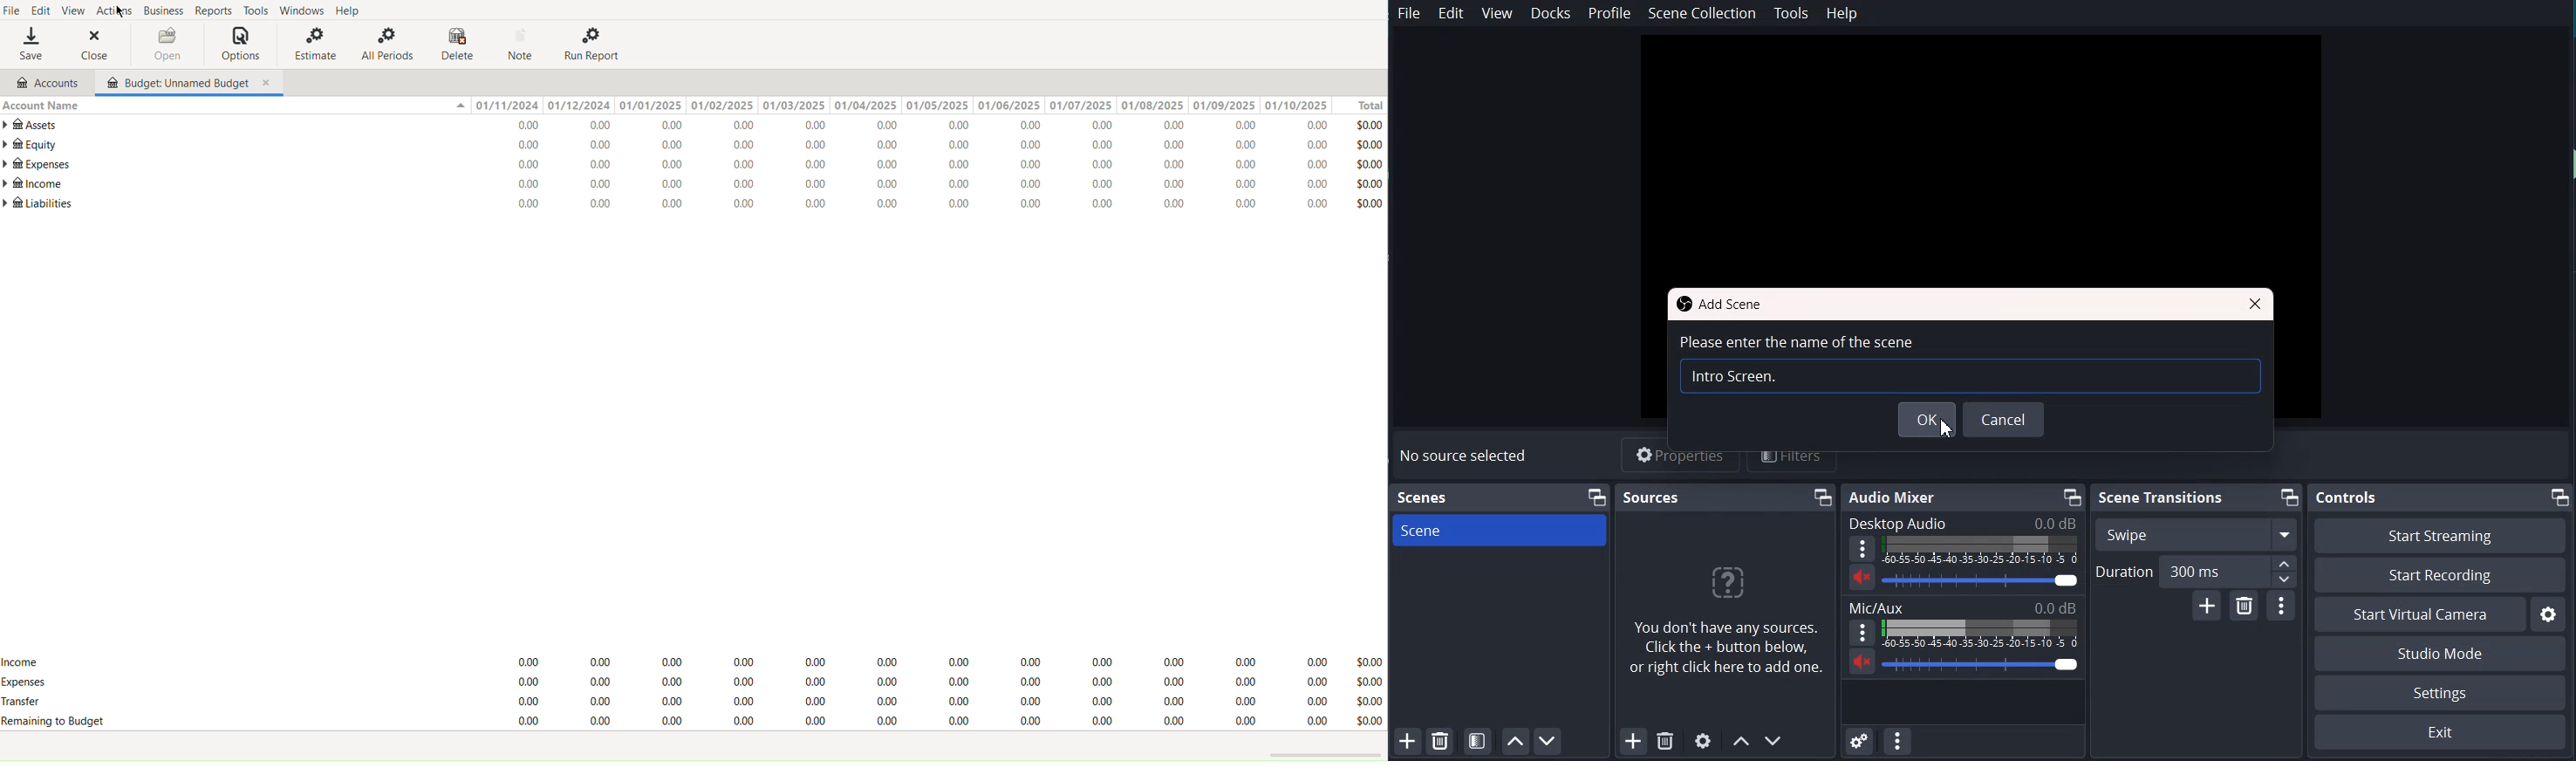  Describe the element at coordinates (1792, 458) in the screenshot. I see `Filters` at that location.